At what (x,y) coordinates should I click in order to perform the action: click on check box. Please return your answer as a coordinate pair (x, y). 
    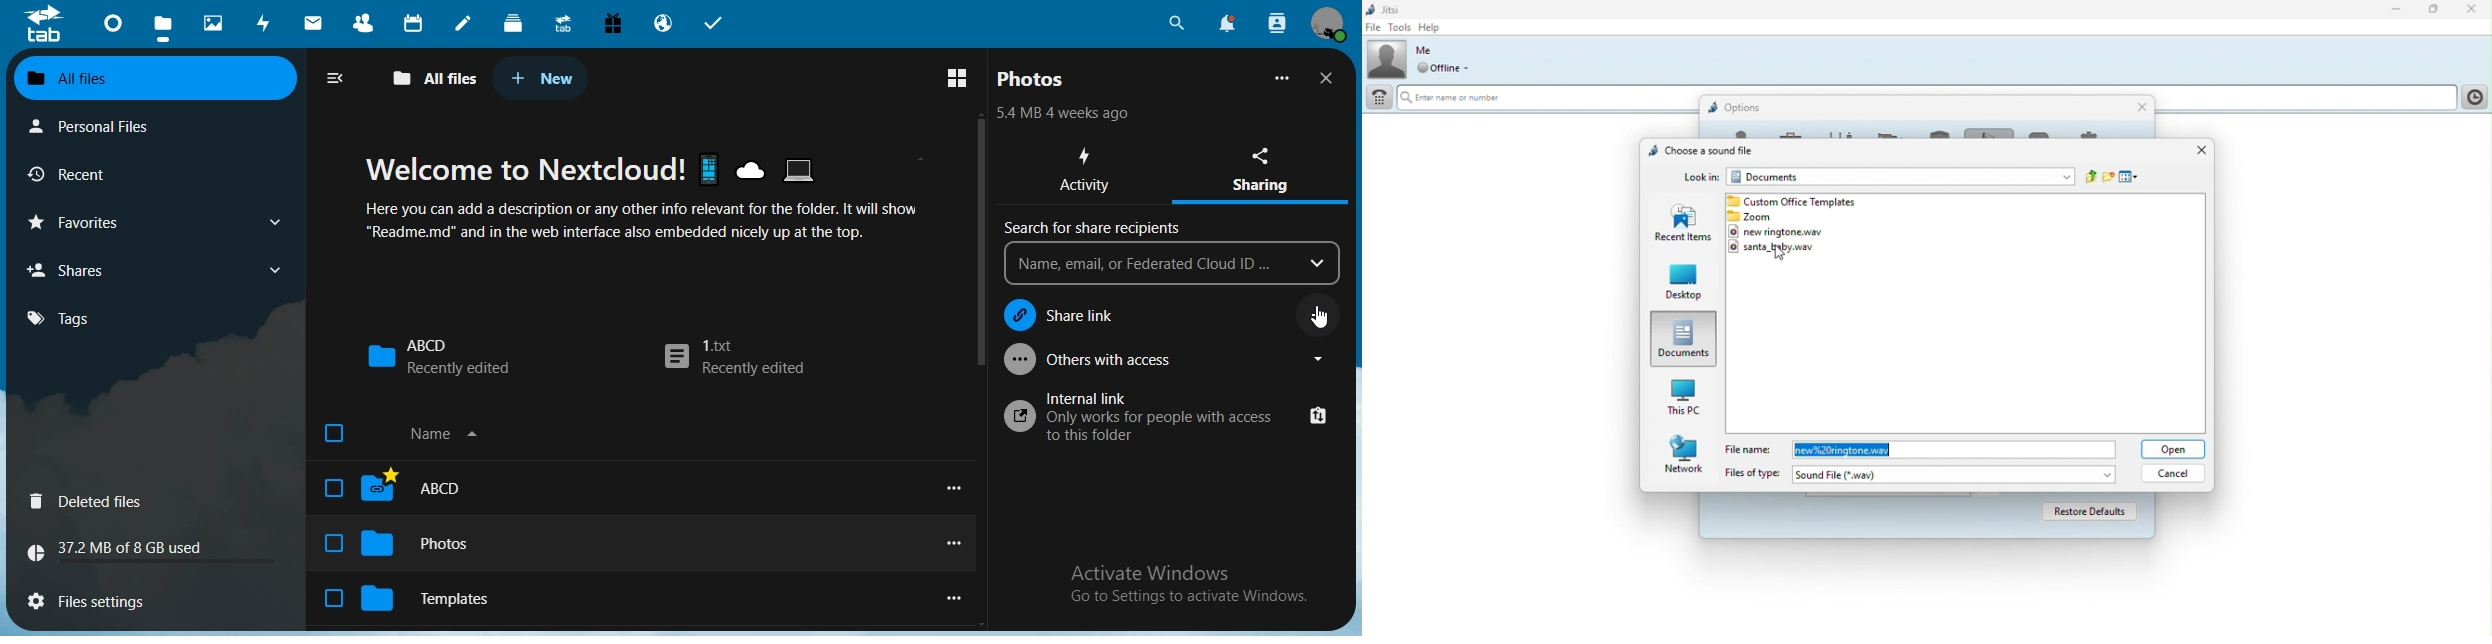
    Looking at the image, I should click on (333, 598).